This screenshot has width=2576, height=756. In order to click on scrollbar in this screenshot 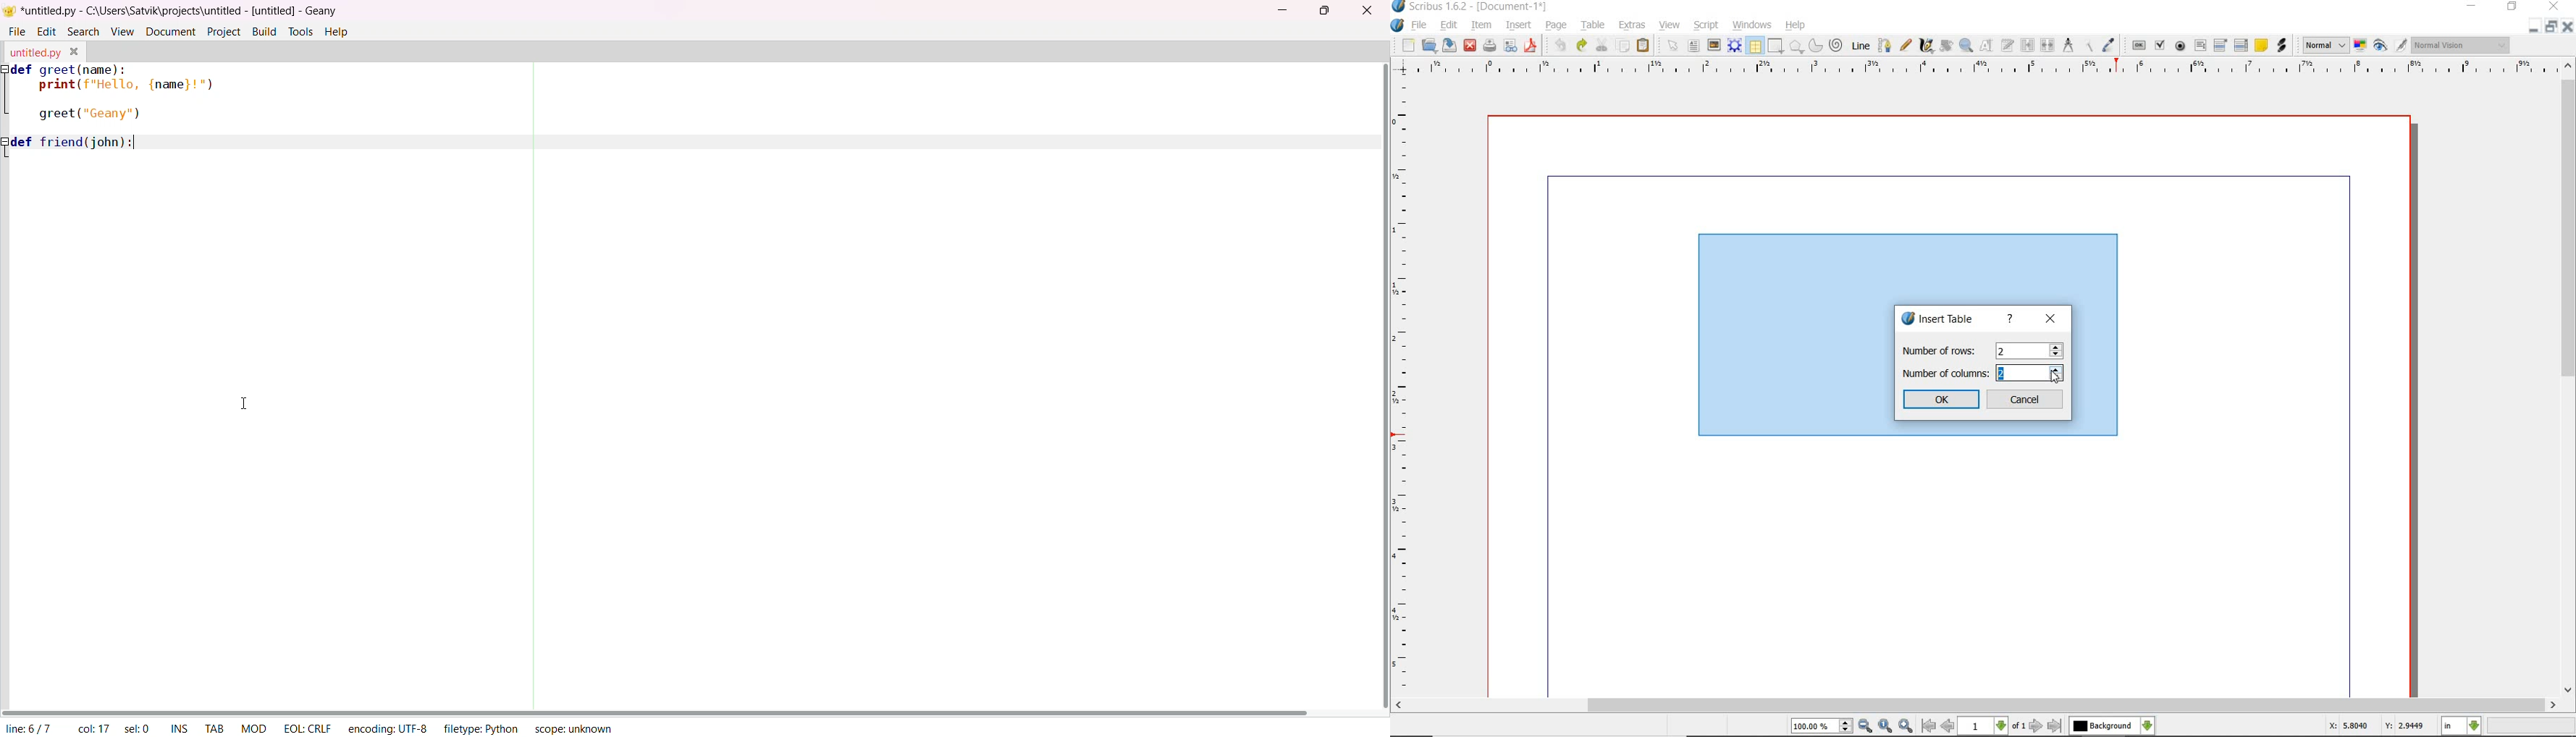, I will do `click(1977, 706)`.